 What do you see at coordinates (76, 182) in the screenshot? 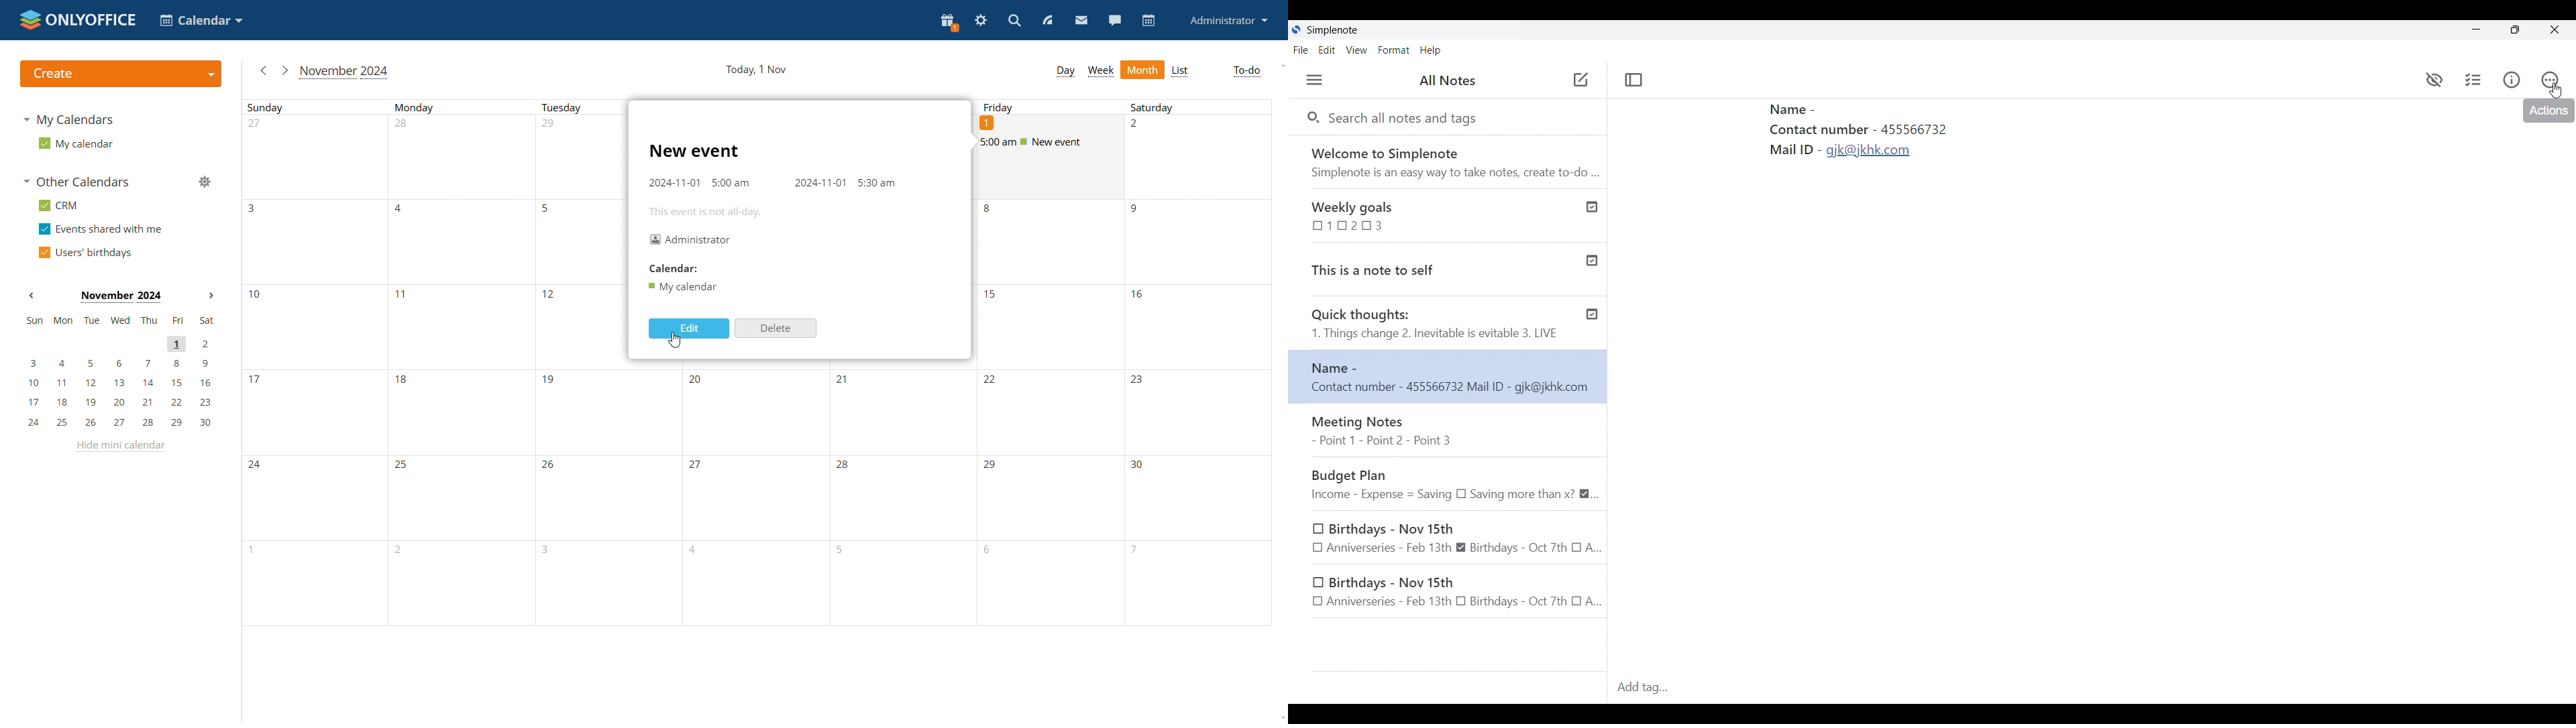
I see `other calendars` at bounding box center [76, 182].